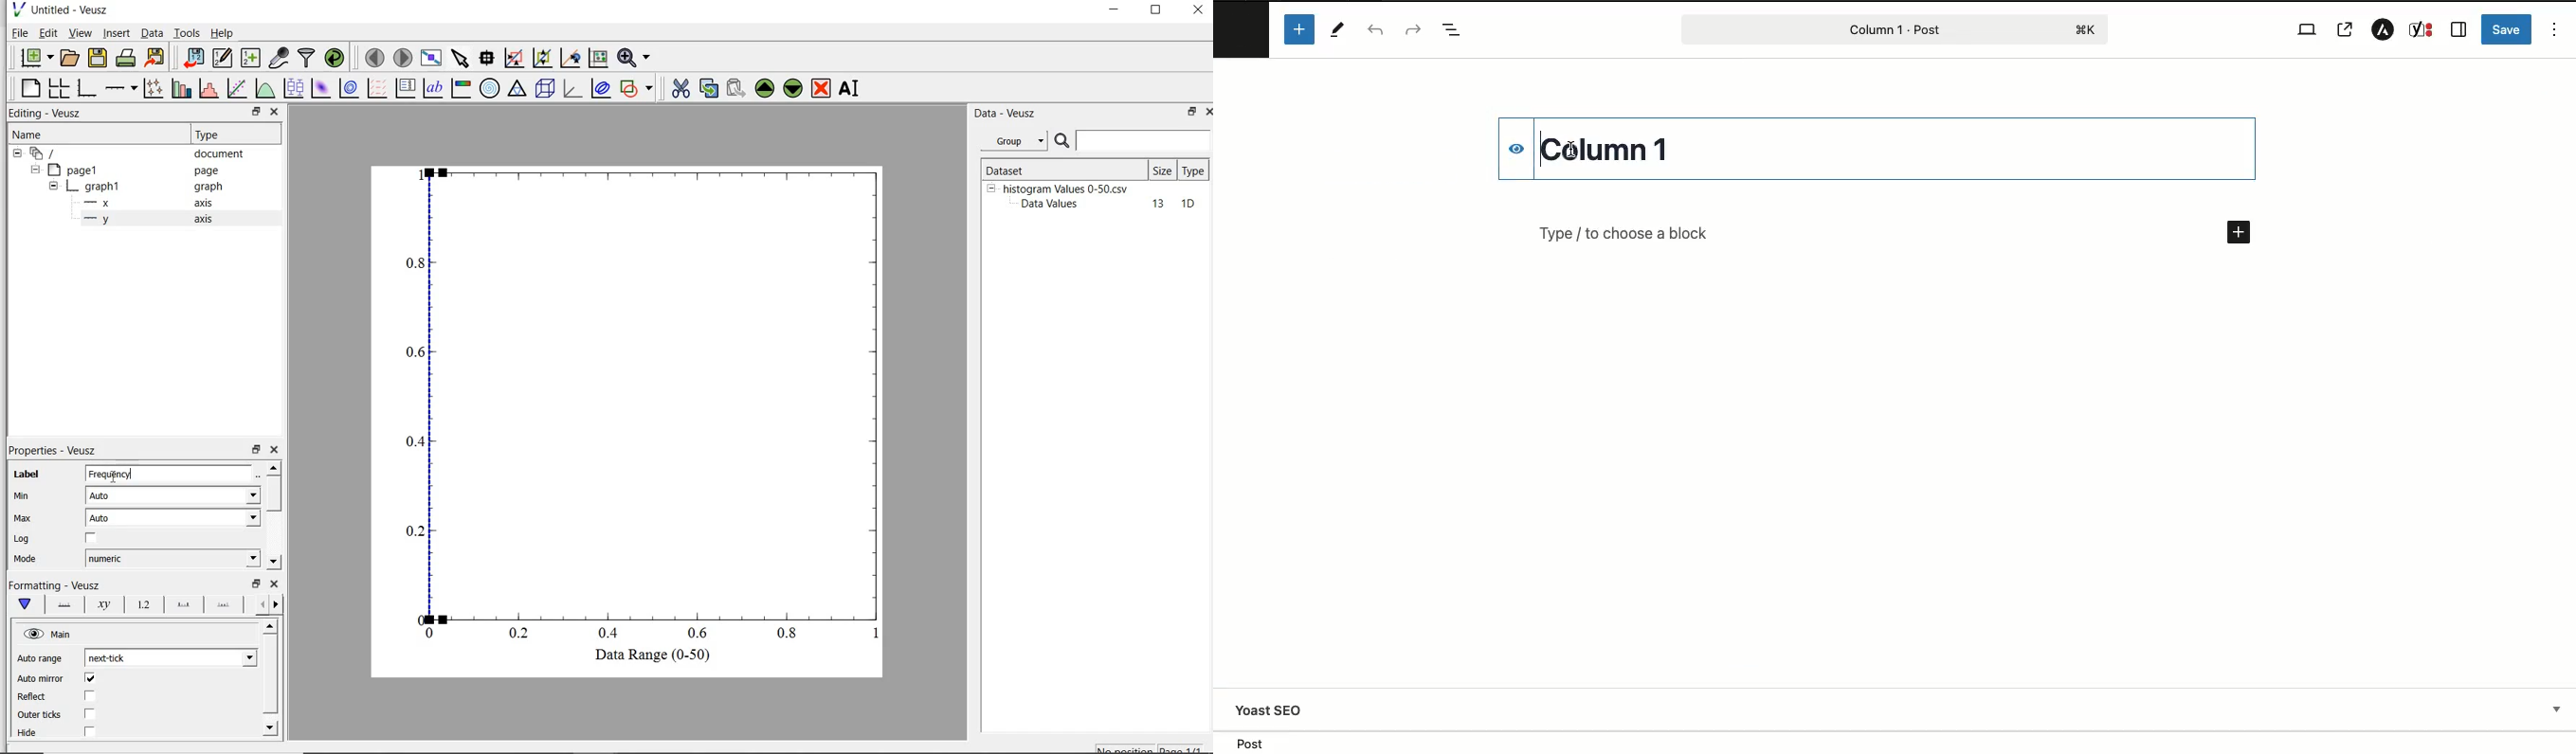  Describe the element at coordinates (116, 33) in the screenshot. I see `insert` at that location.